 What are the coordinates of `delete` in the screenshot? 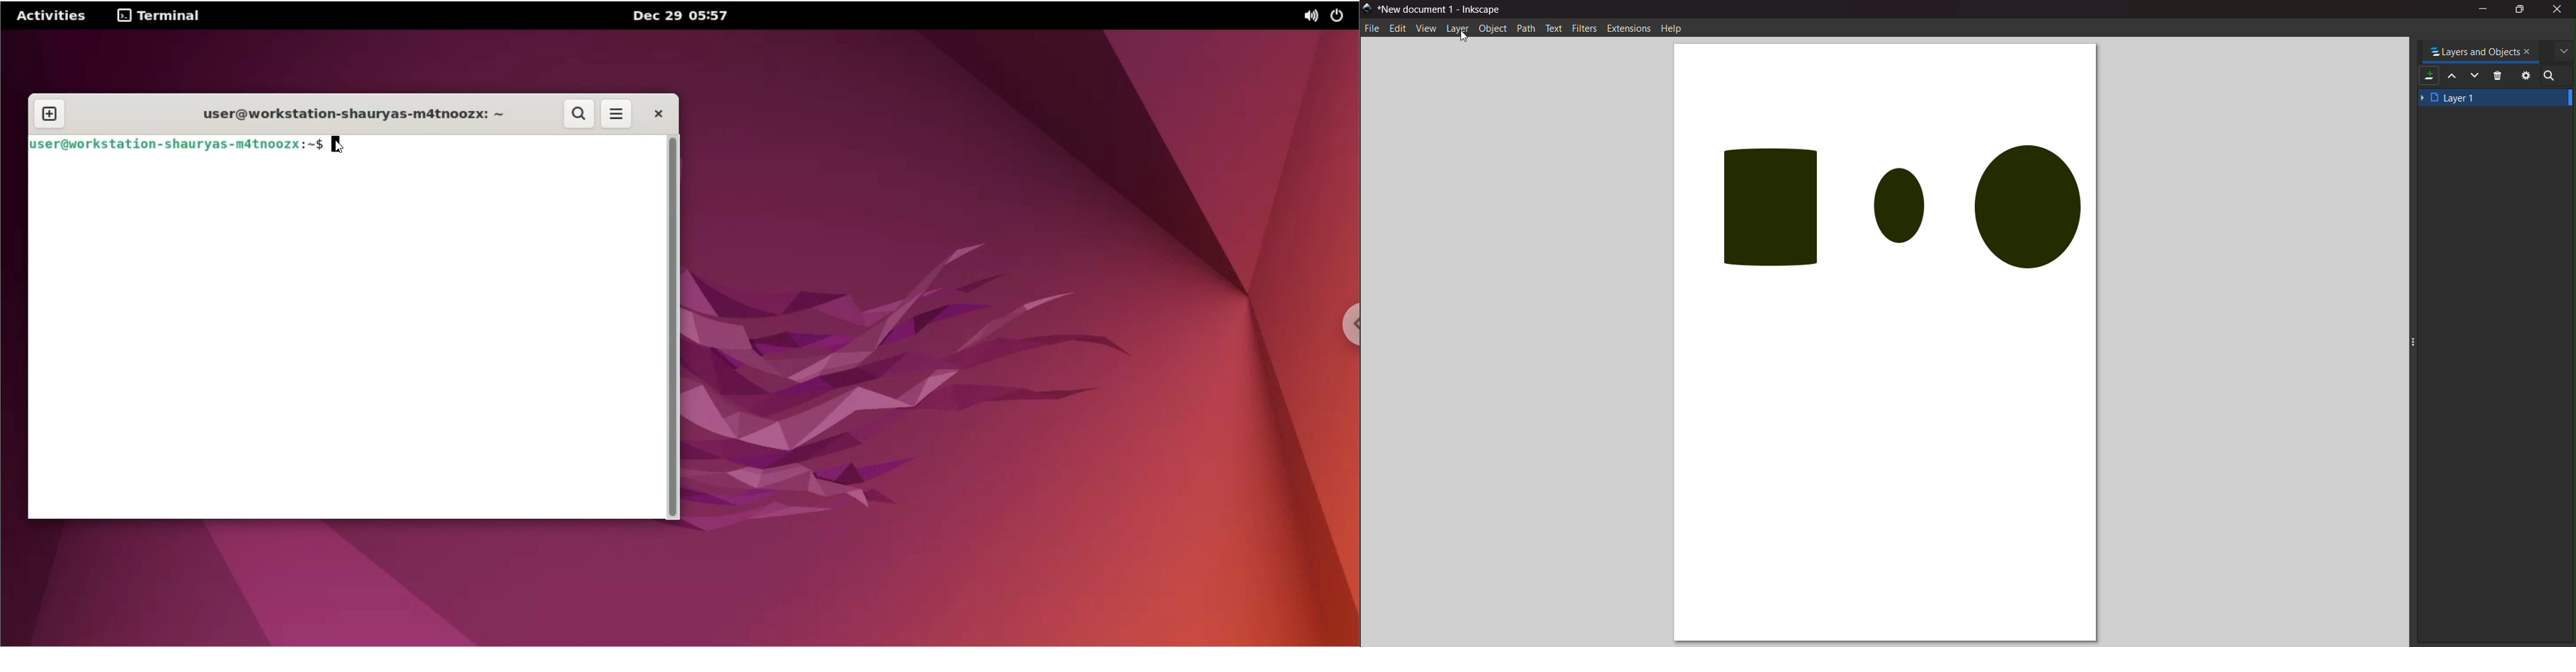 It's located at (2500, 75).